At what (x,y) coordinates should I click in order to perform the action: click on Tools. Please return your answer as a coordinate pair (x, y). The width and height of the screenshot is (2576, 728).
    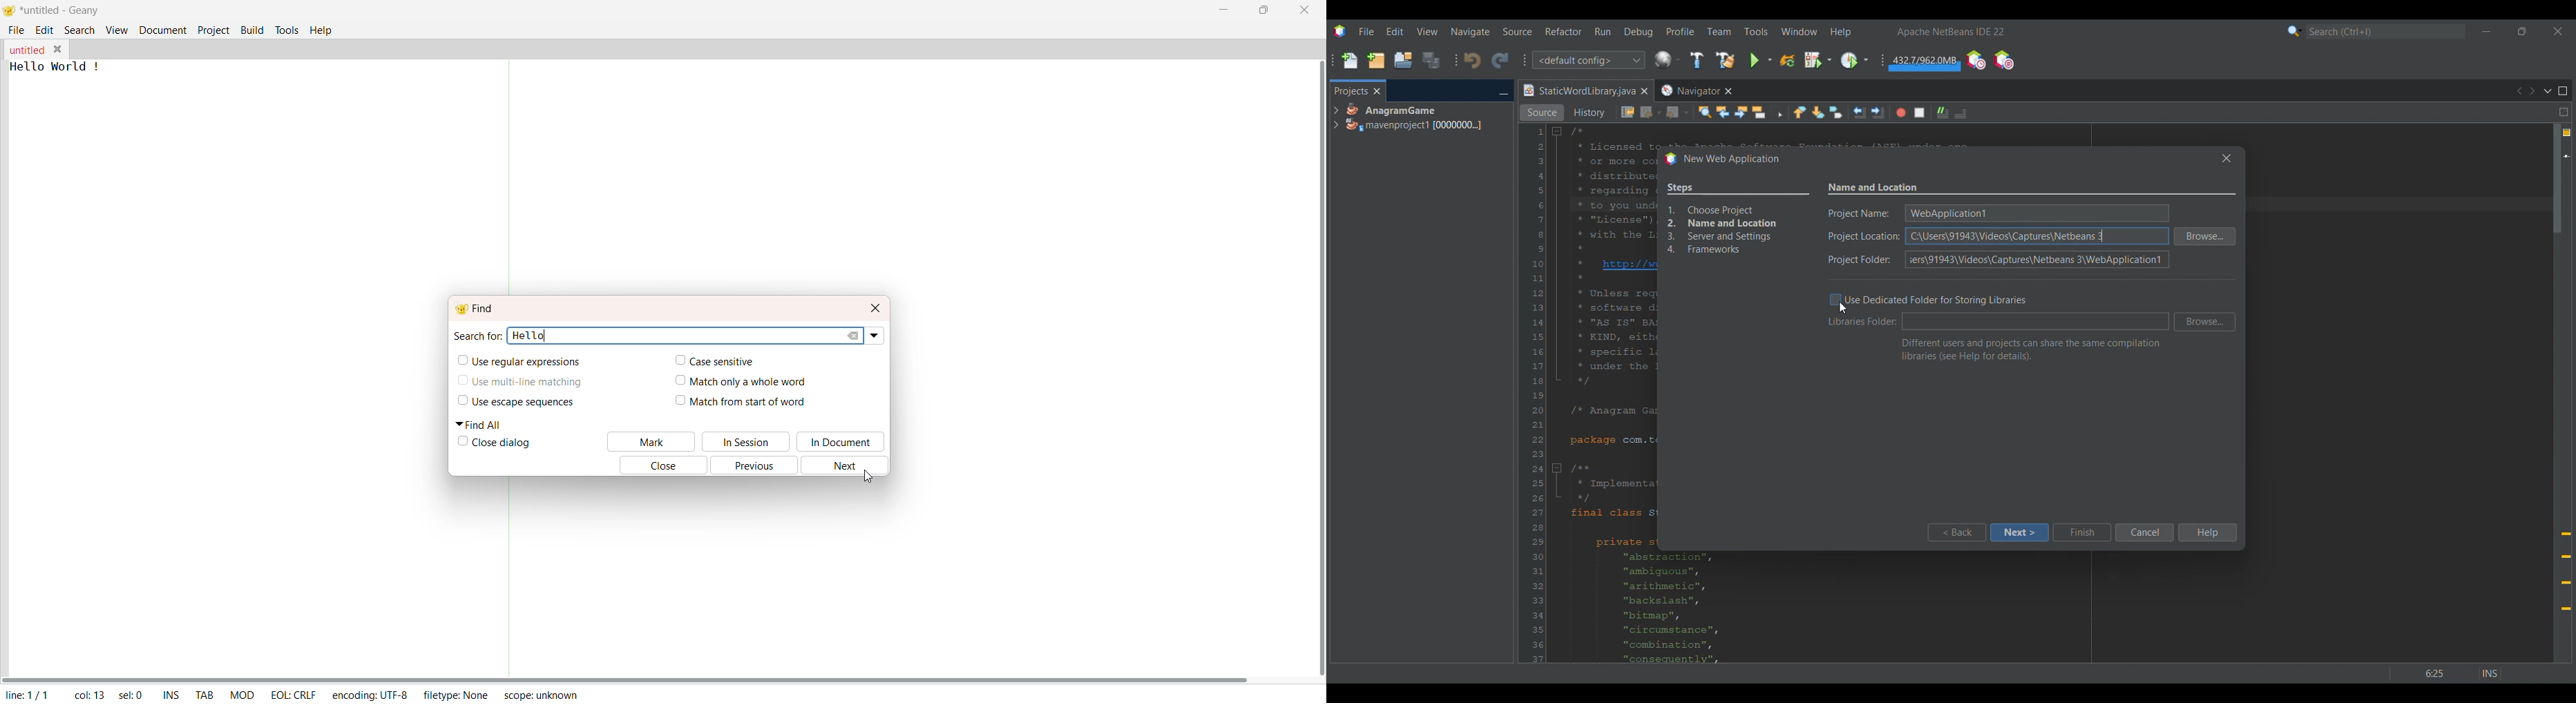
    Looking at the image, I should click on (287, 29).